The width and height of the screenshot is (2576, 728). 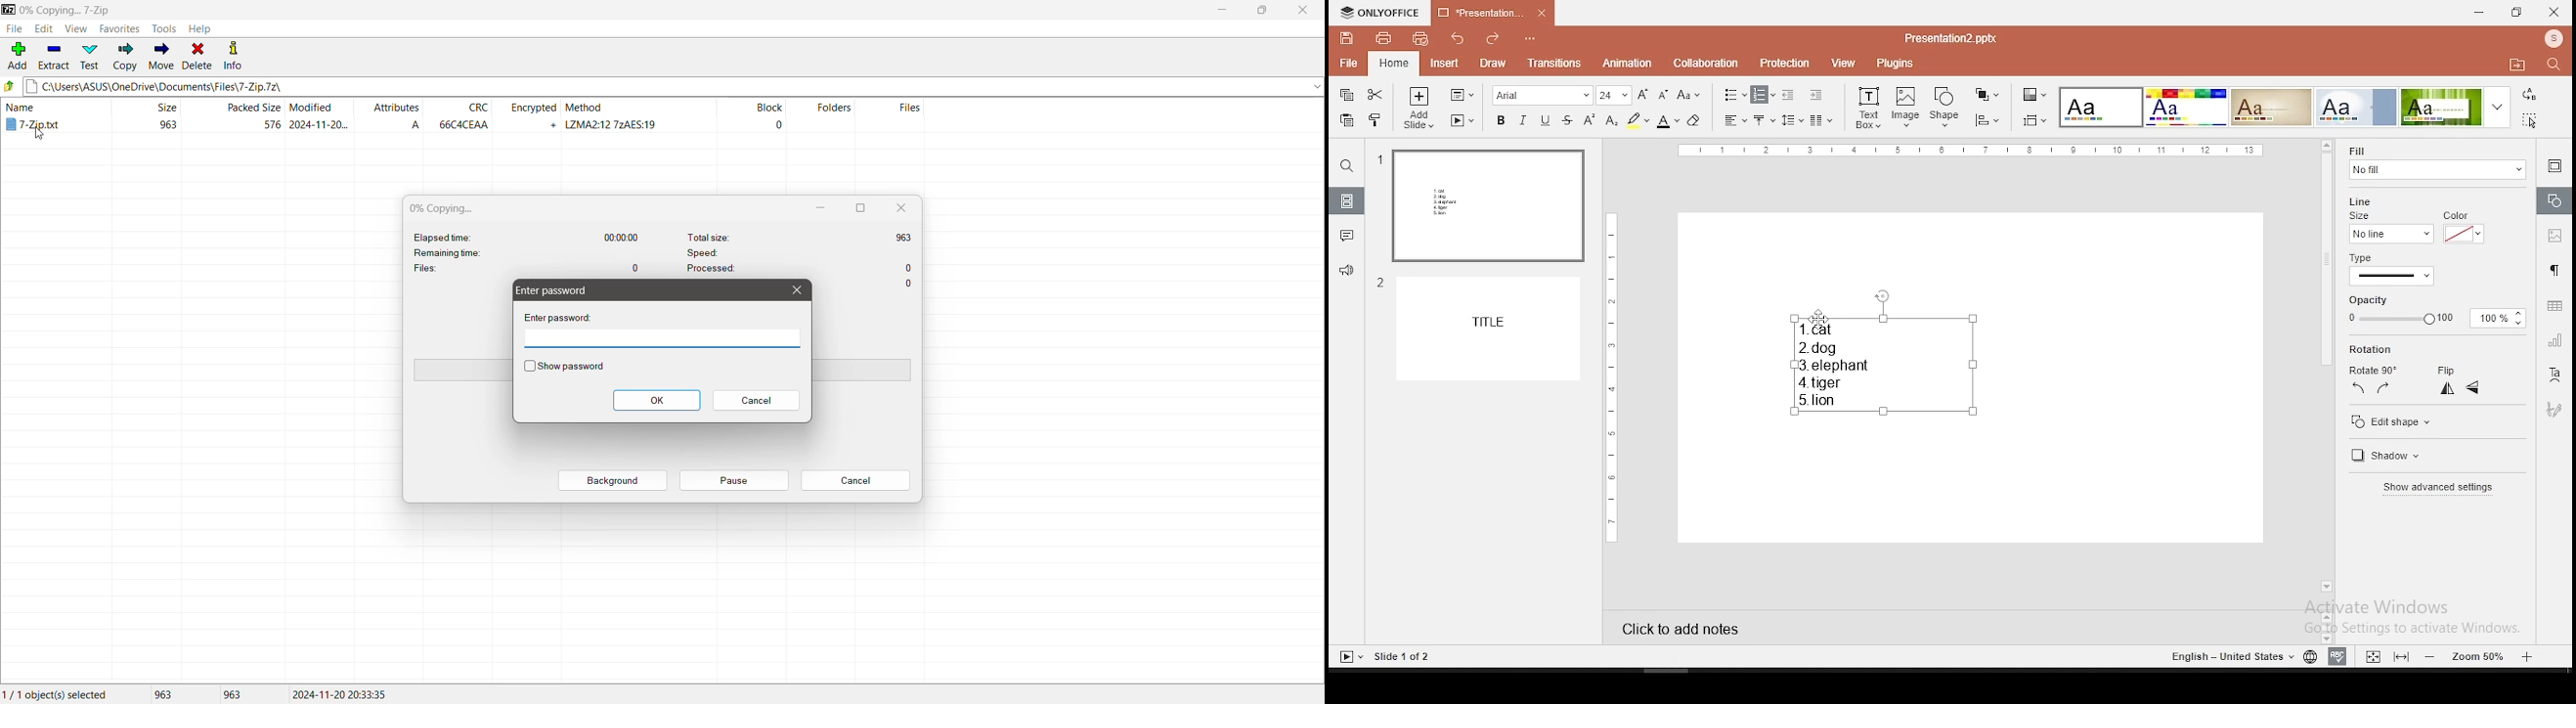 What do you see at coordinates (2360, 389) in the screenshot?
I see `rotate 90 counterclockwise` at bounding box center [2360, 389].